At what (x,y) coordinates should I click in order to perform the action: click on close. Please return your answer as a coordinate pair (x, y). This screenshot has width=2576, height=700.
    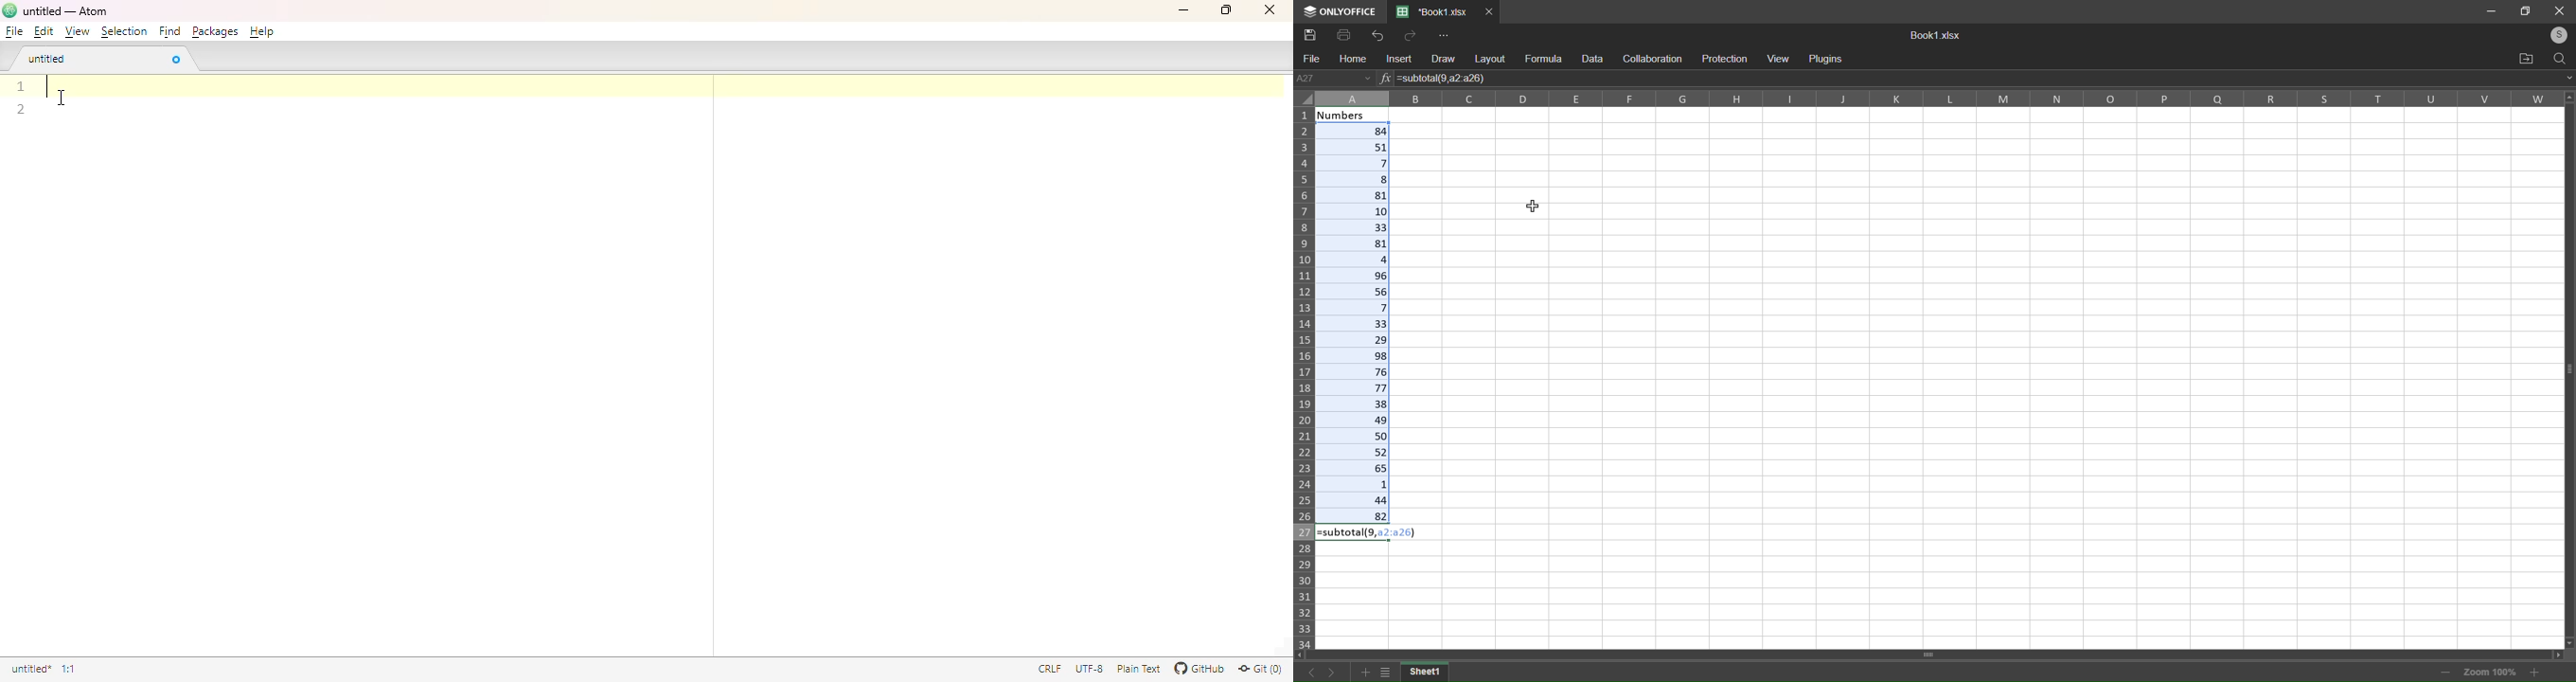
    Looking at the image, I should click on (1270, 10).